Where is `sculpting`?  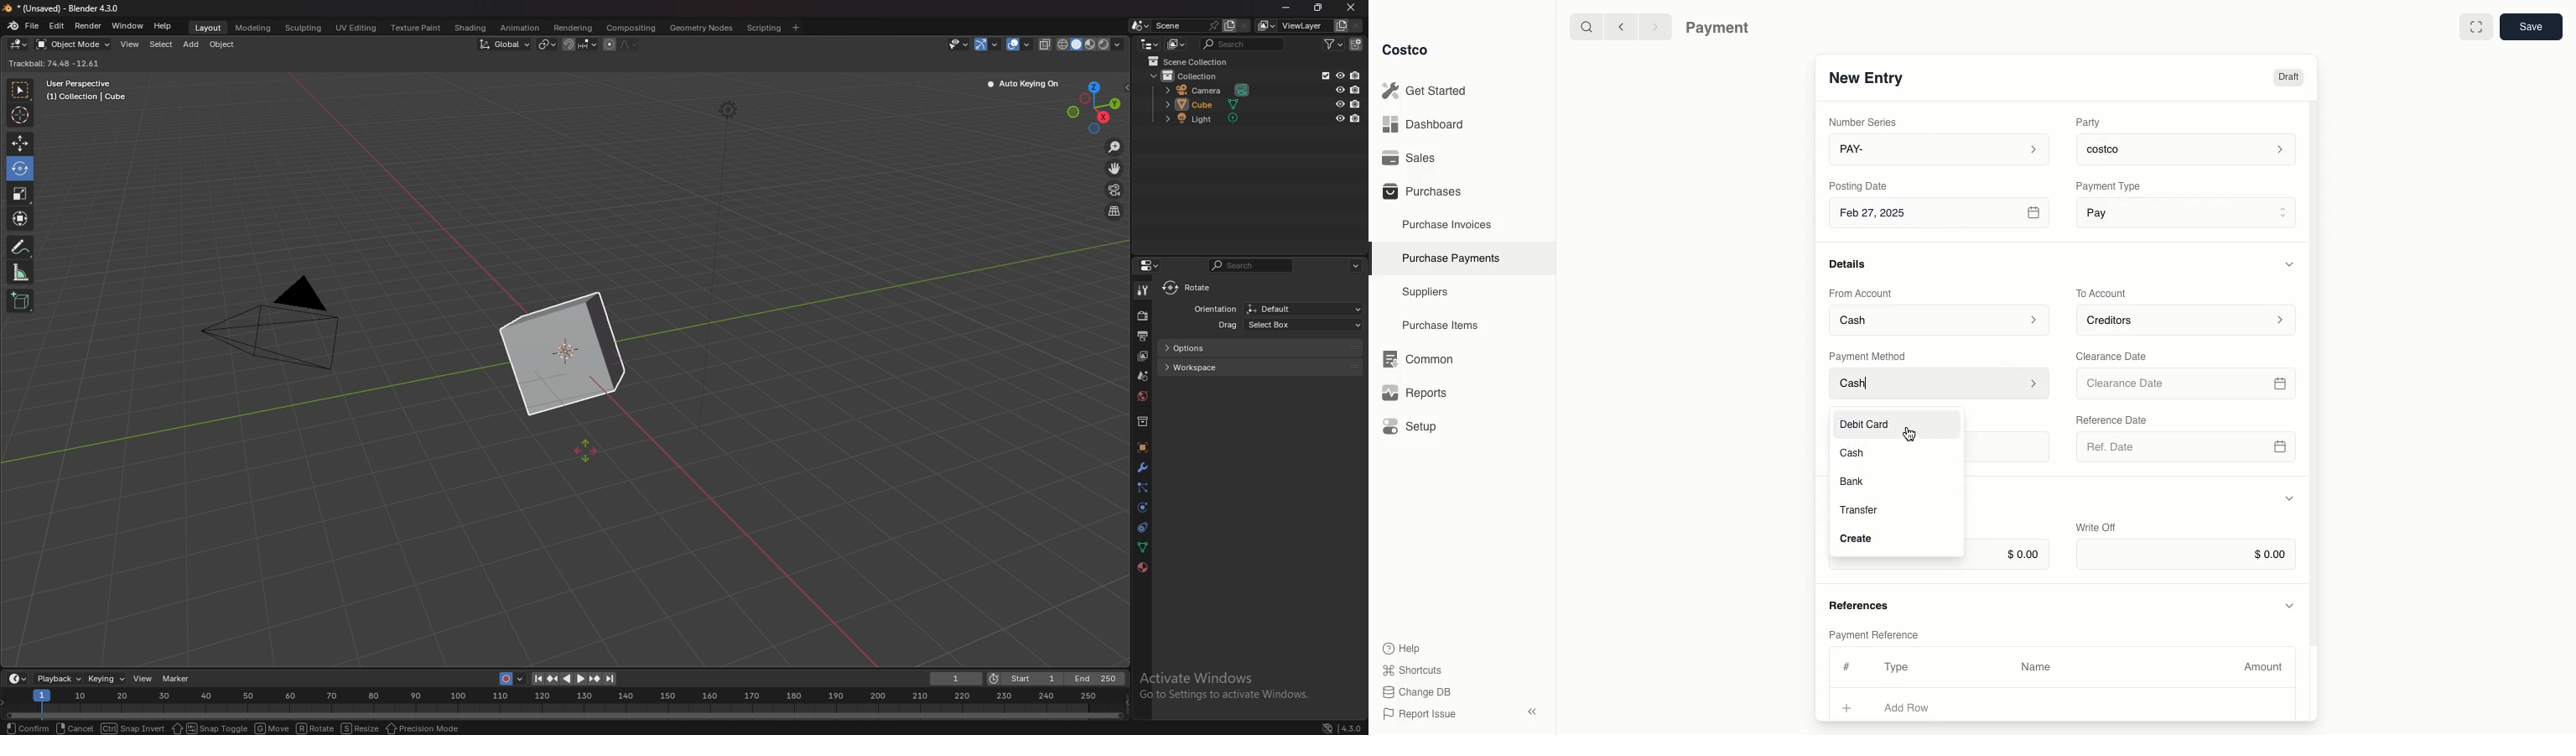 sculpting is located at coordinates (305, 28).